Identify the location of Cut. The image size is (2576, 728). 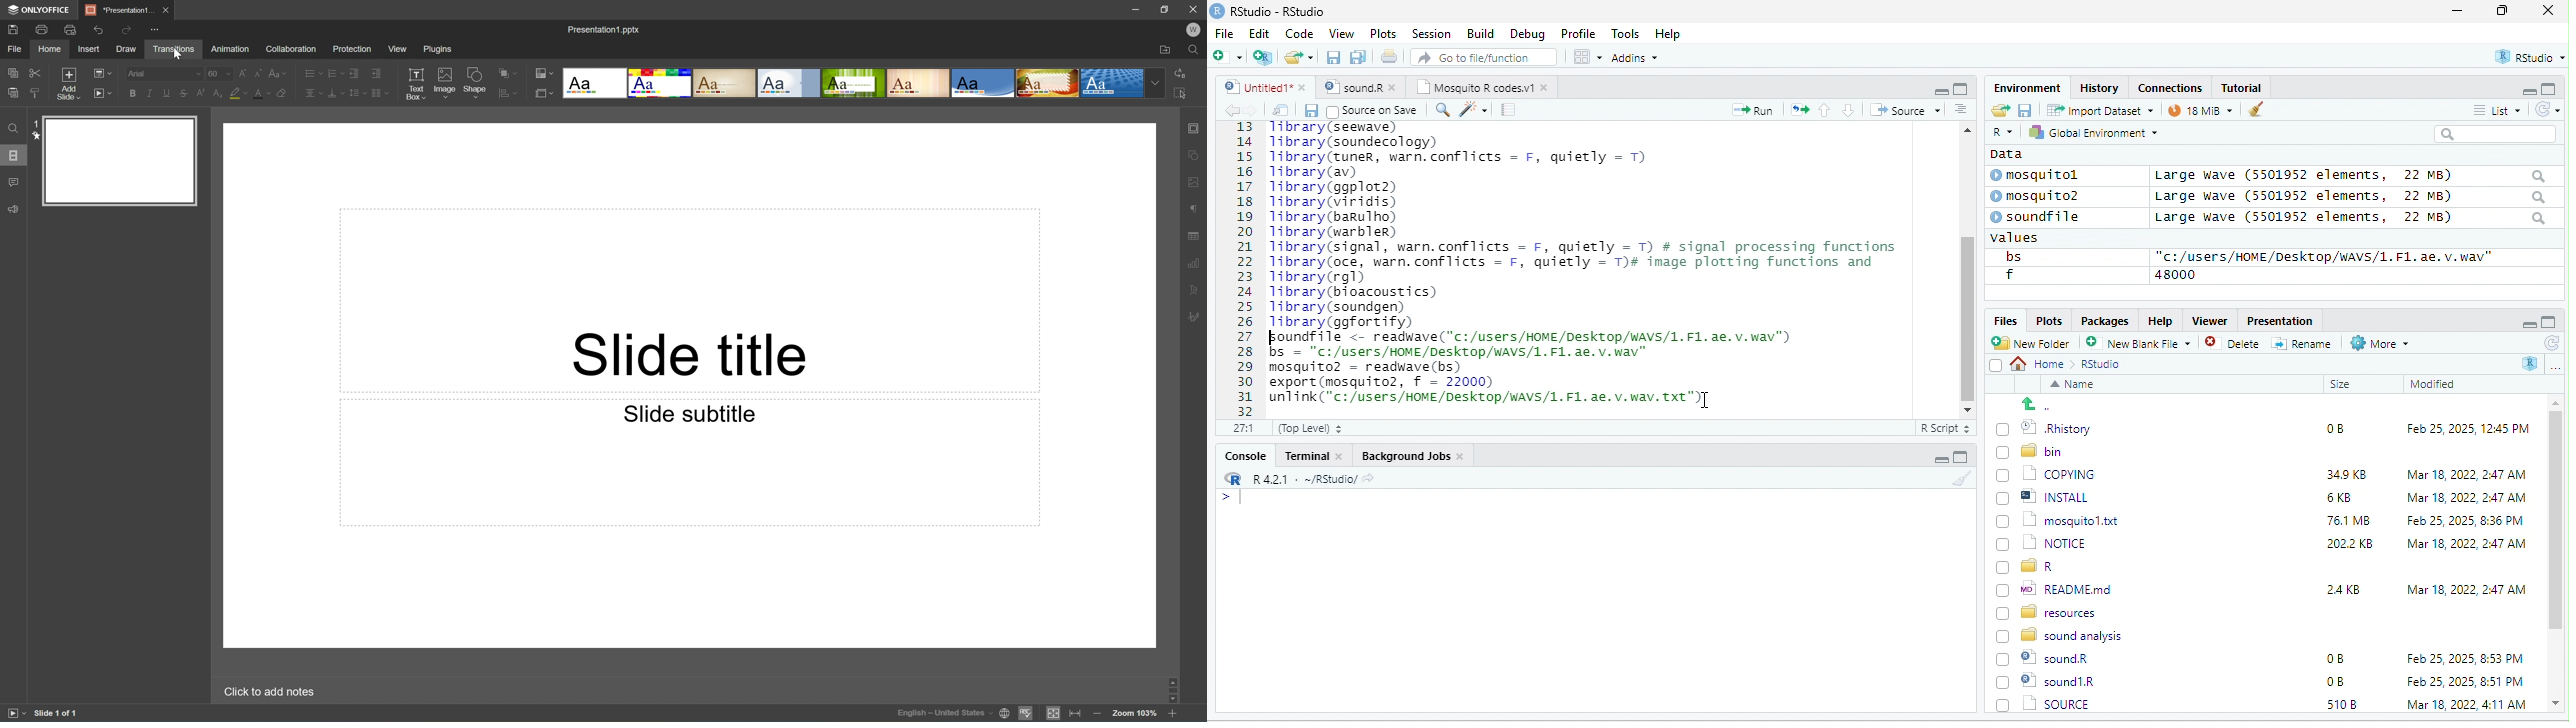
(34, 72).